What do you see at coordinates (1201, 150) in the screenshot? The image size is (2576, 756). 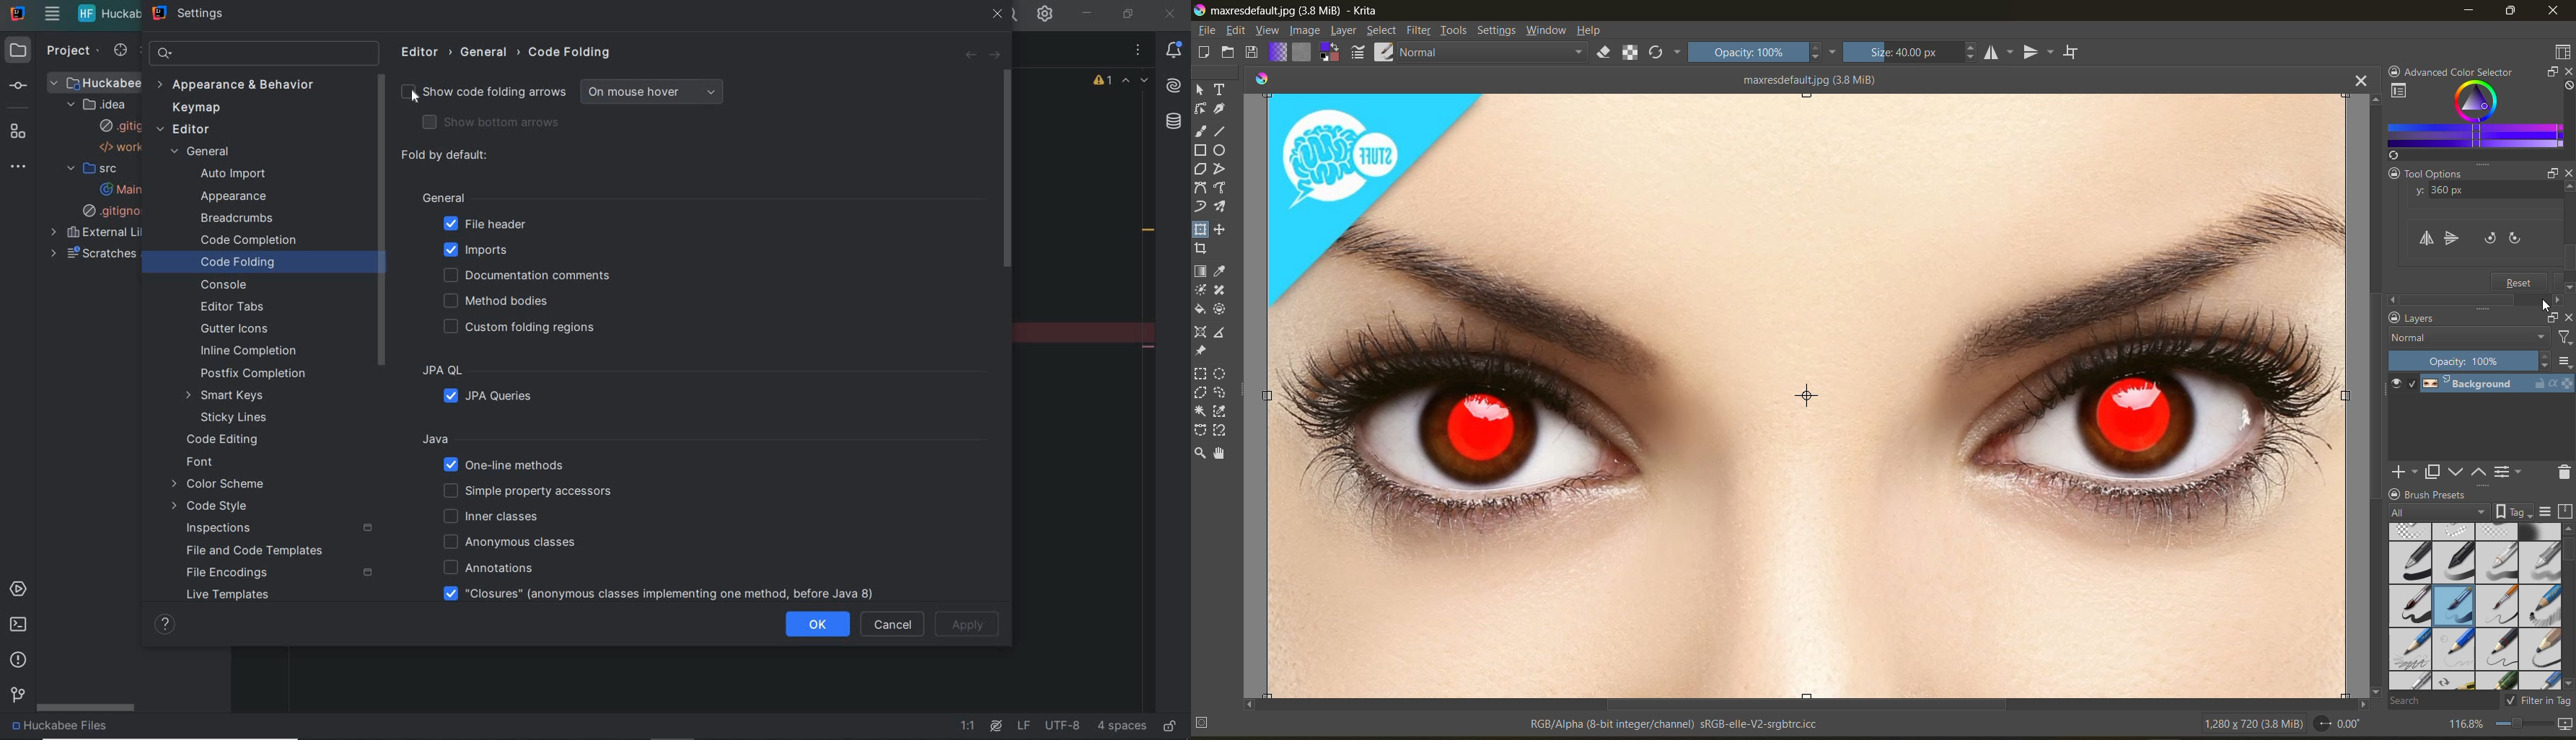 I see `tool` at bounding box center [1201, 150].